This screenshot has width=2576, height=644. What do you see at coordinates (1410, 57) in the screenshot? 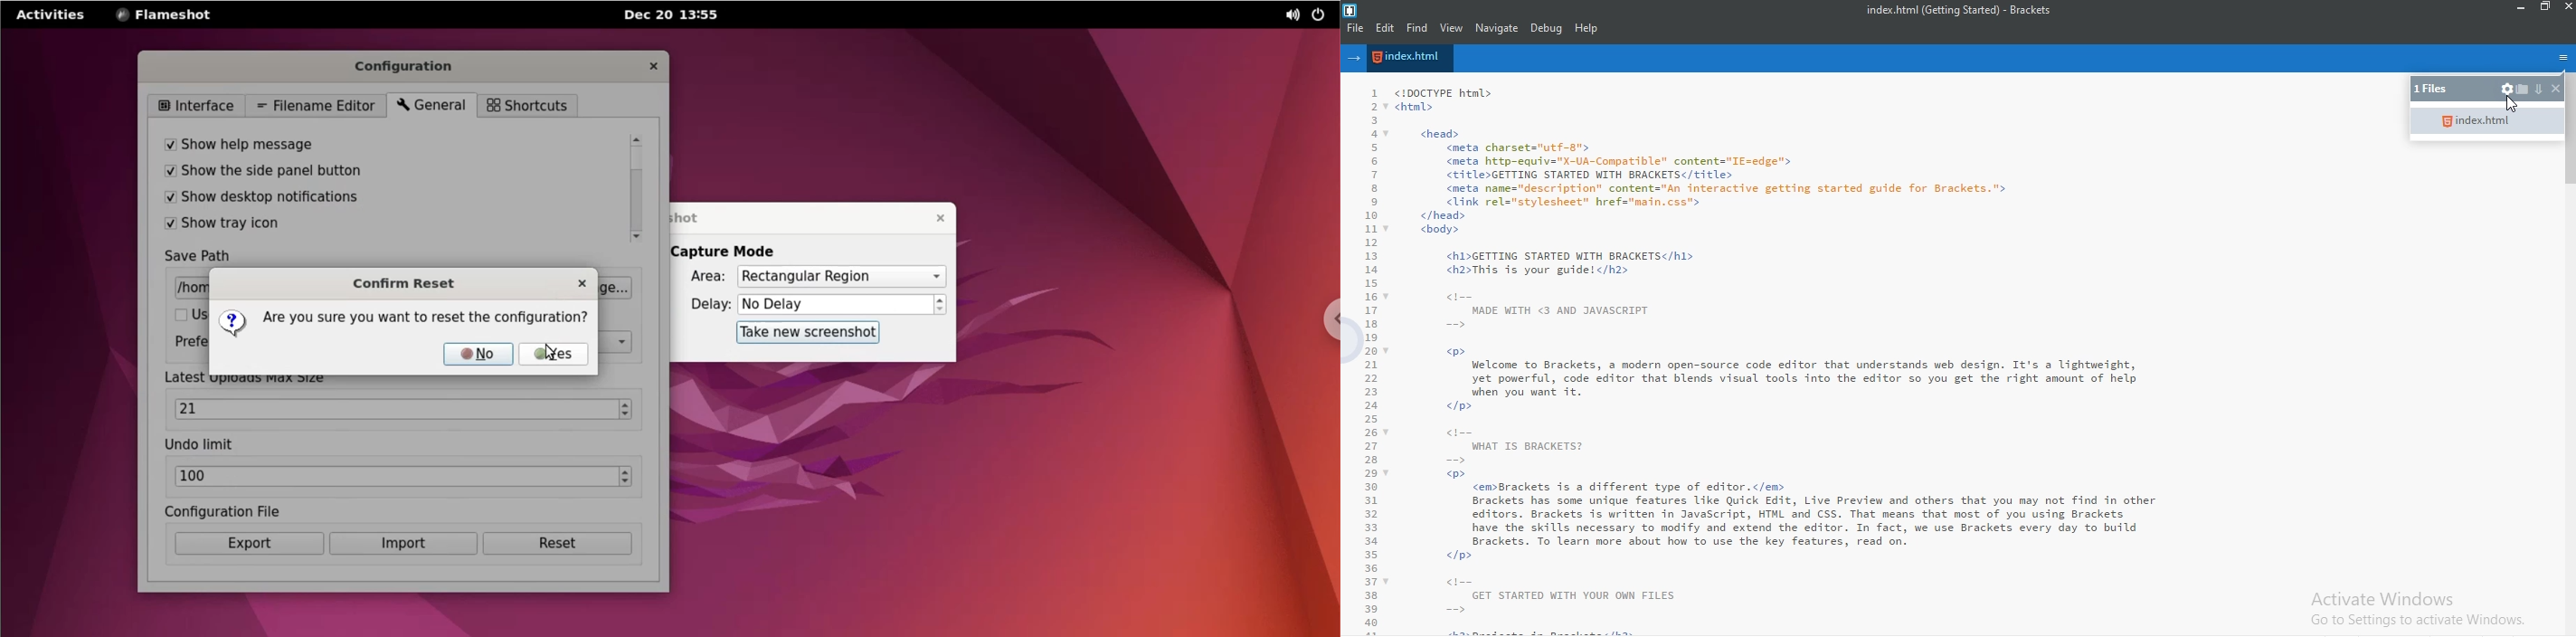
I see `file name` at bounding box center [1410, 57].